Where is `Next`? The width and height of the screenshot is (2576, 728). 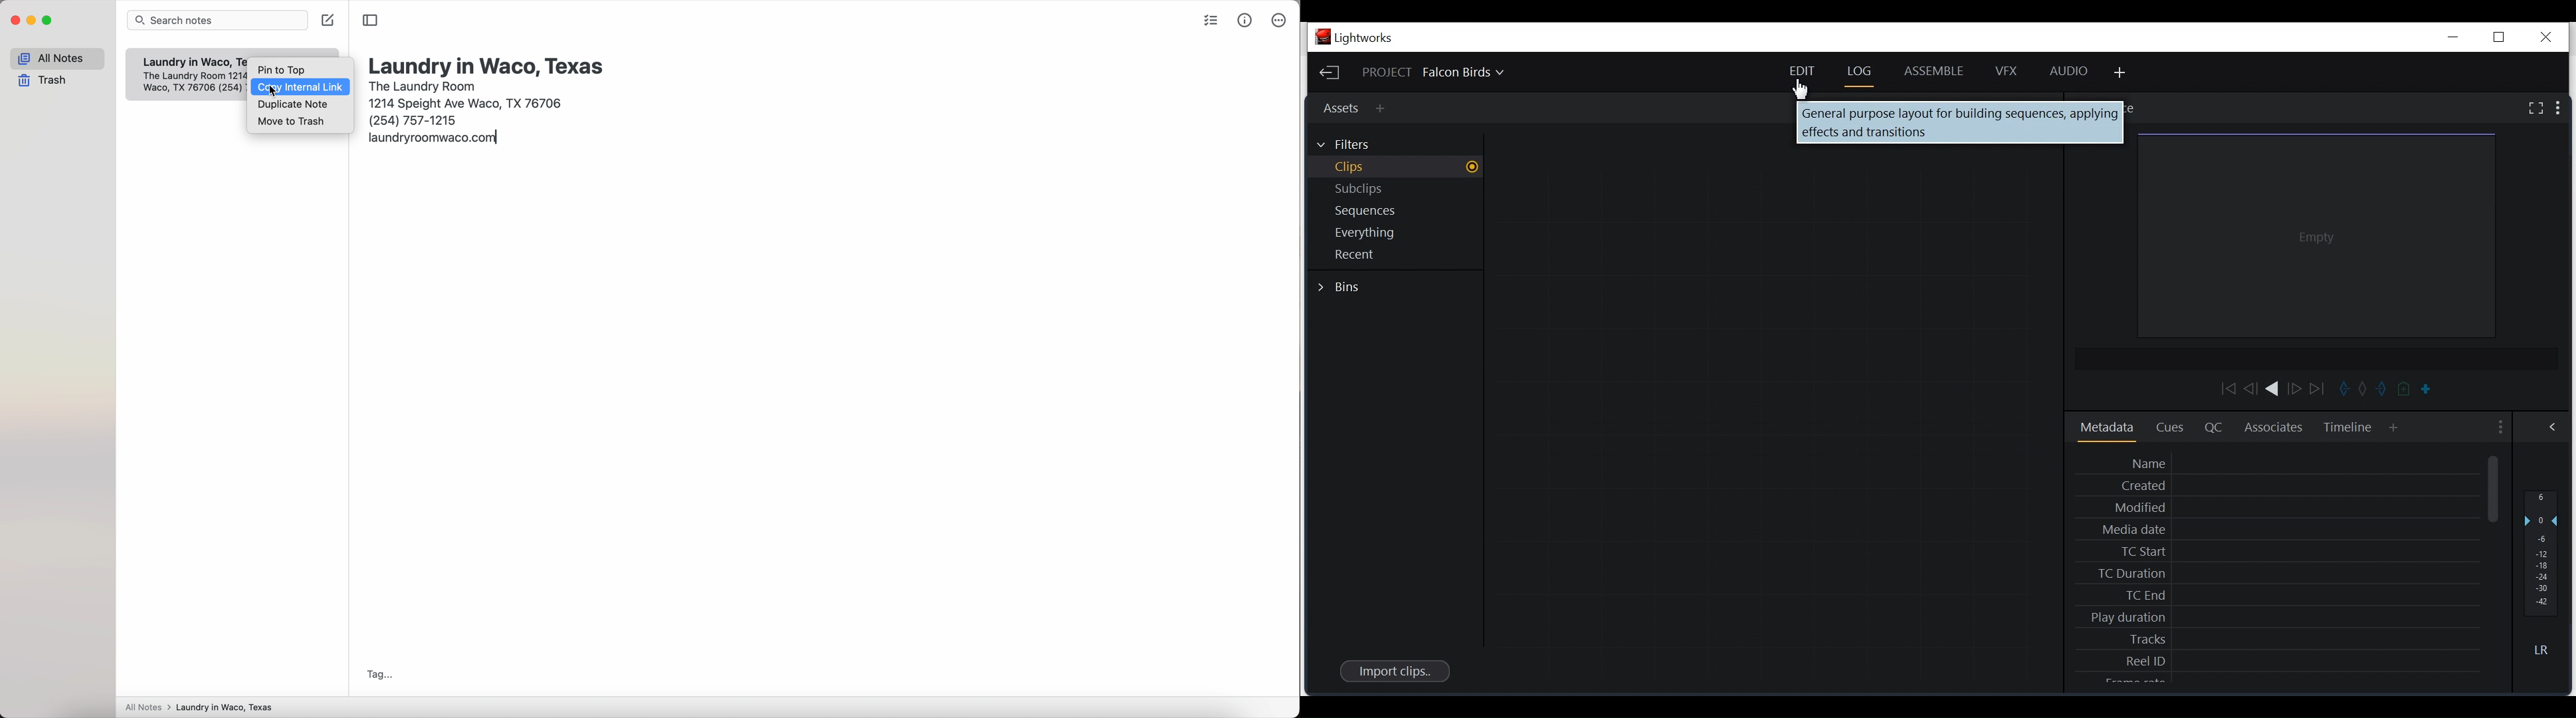 Next is located at coordinates (2318, 389).